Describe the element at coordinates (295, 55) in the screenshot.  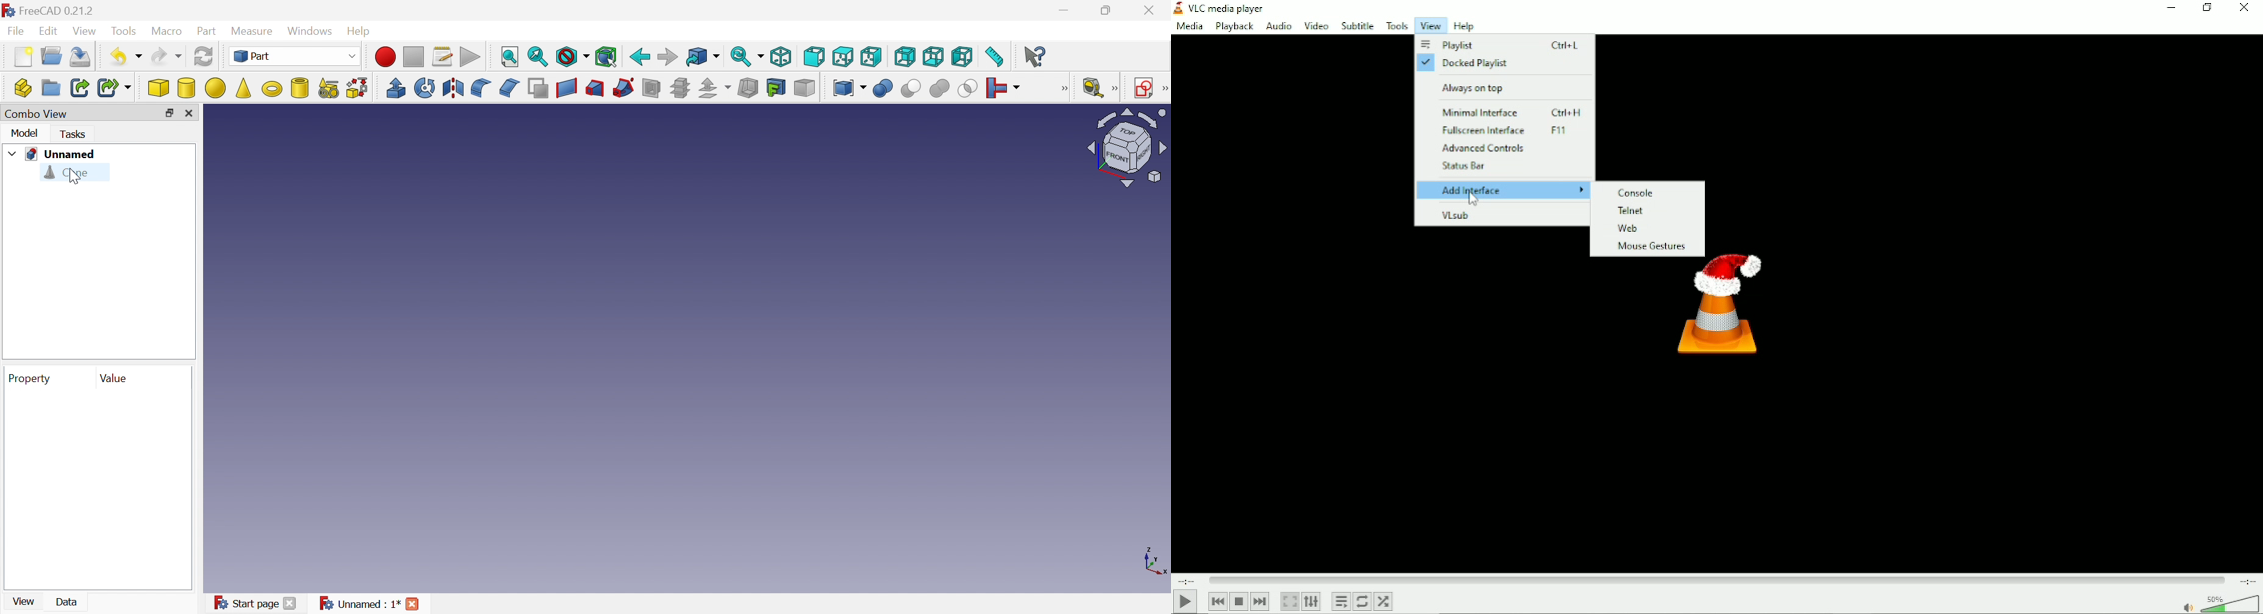
I see `Part` at that location.